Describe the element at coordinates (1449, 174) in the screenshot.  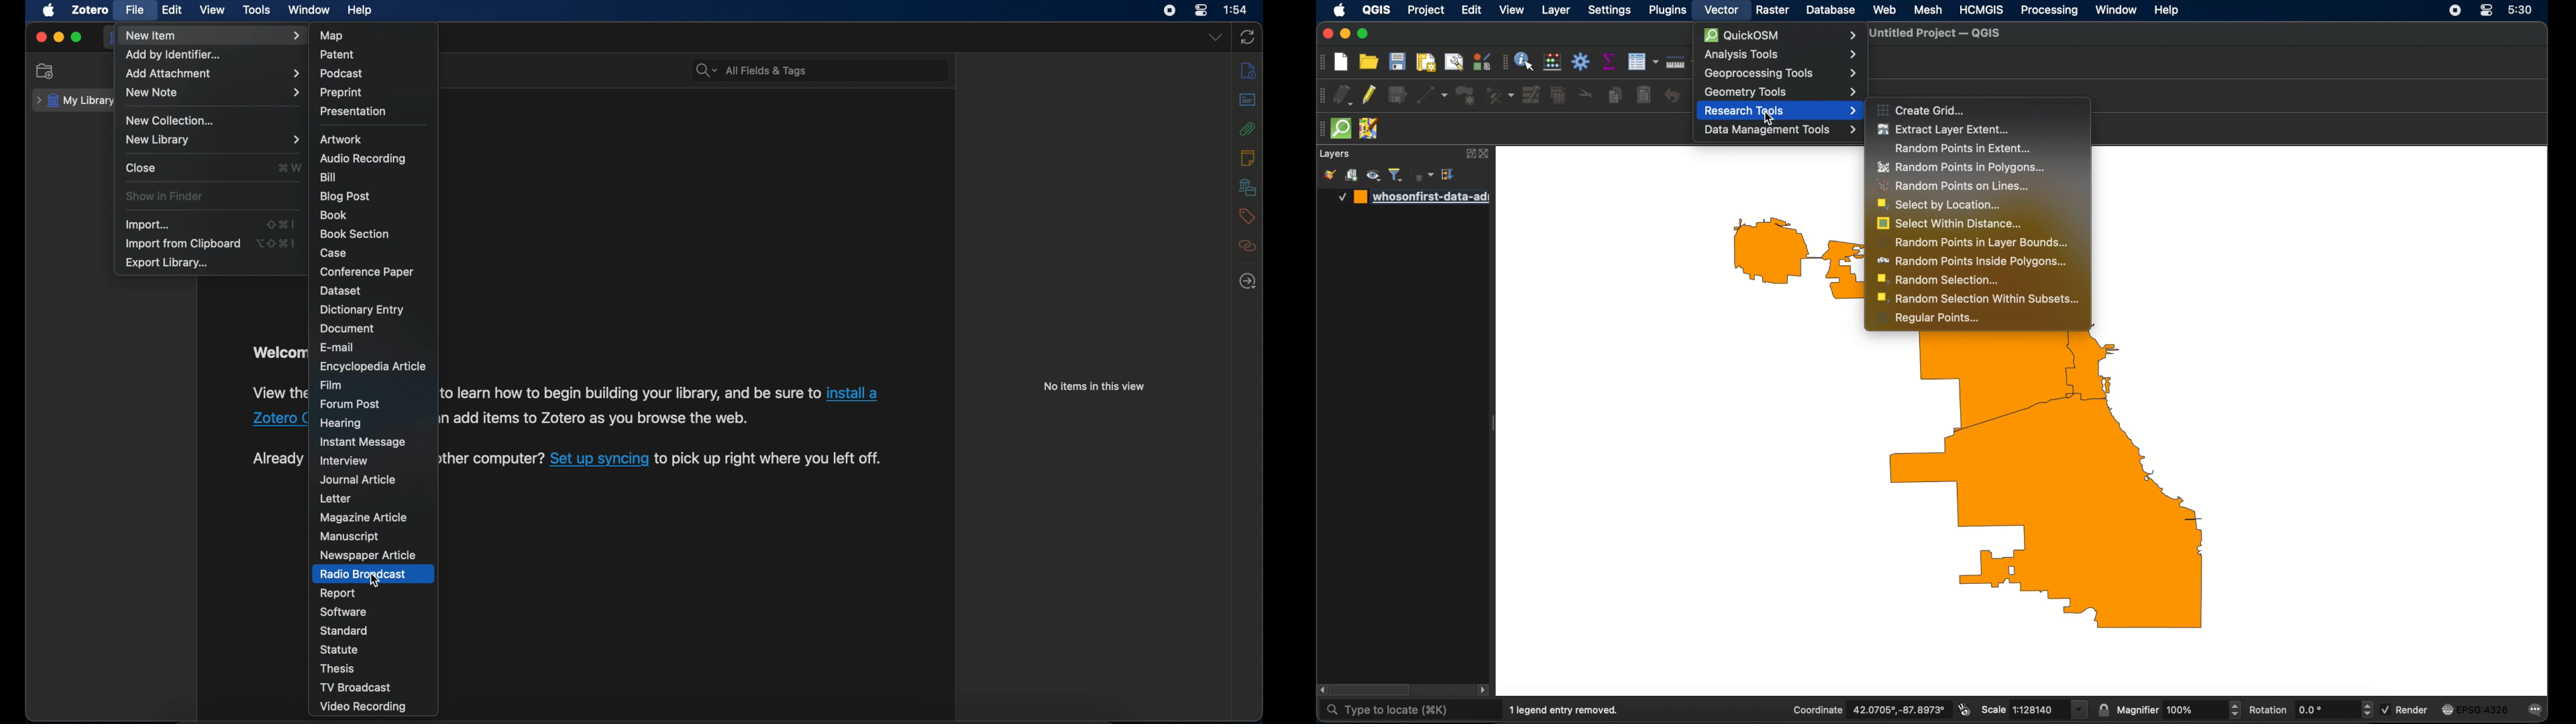
I see `expand all` at that location.